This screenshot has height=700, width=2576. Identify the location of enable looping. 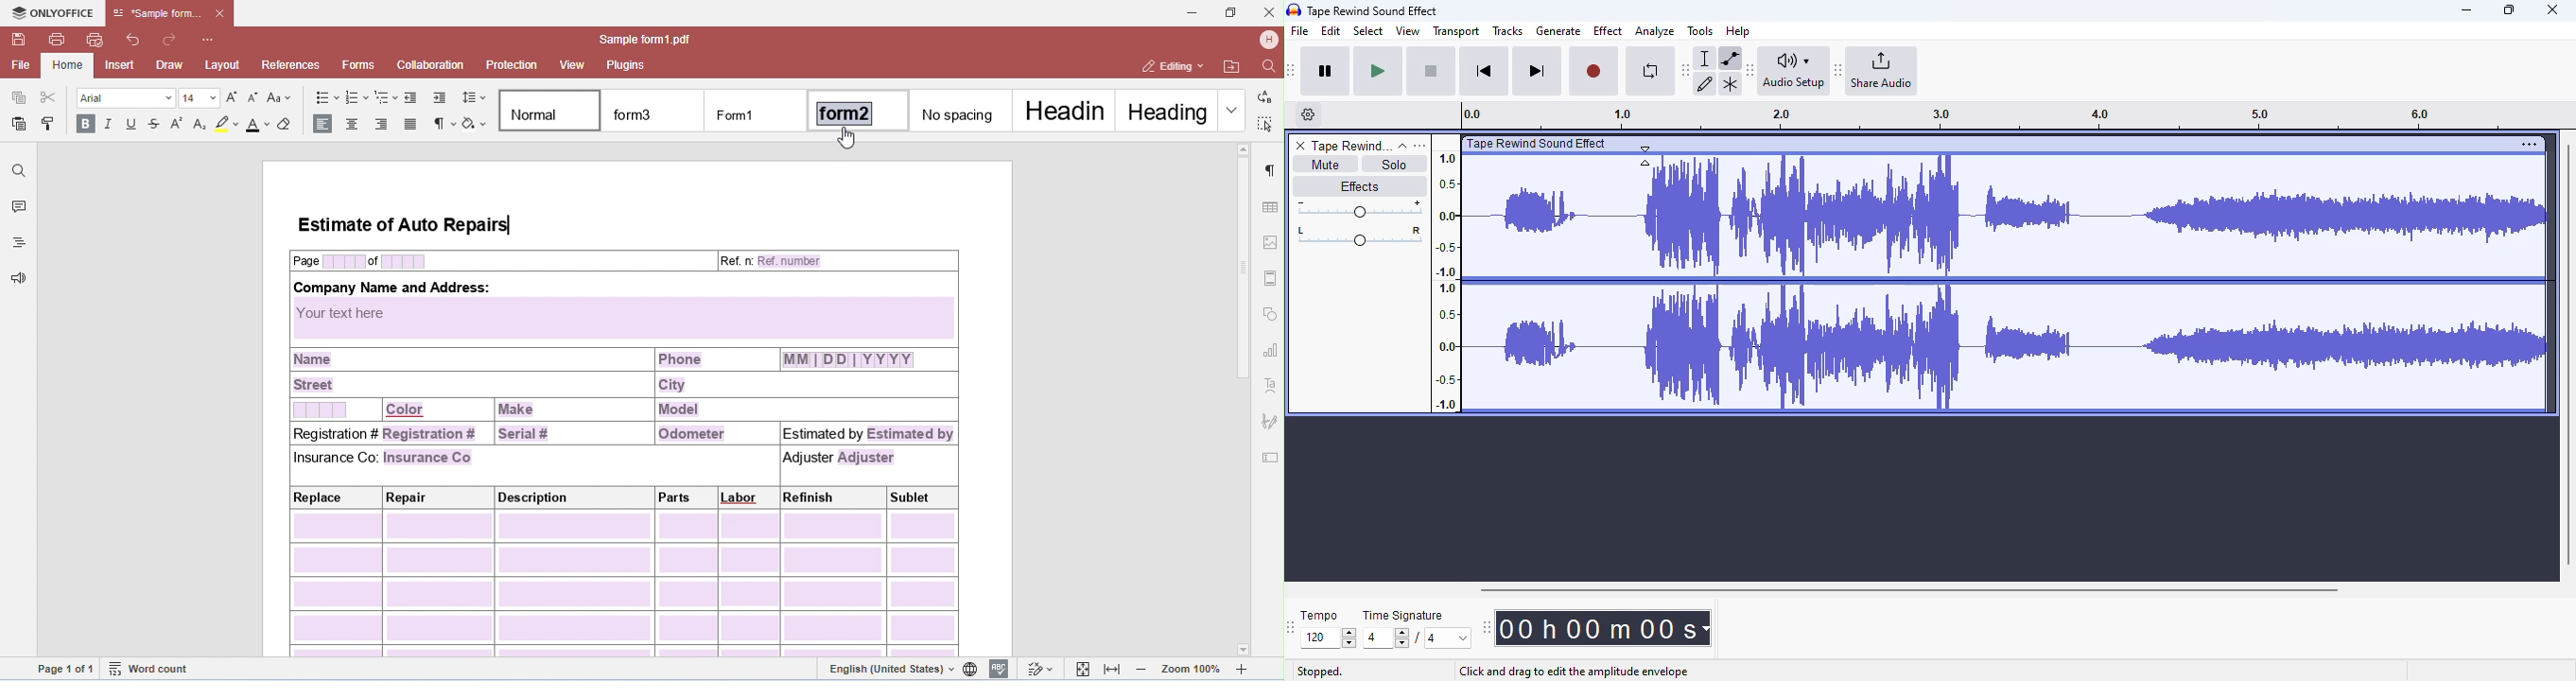
(1649, 71).